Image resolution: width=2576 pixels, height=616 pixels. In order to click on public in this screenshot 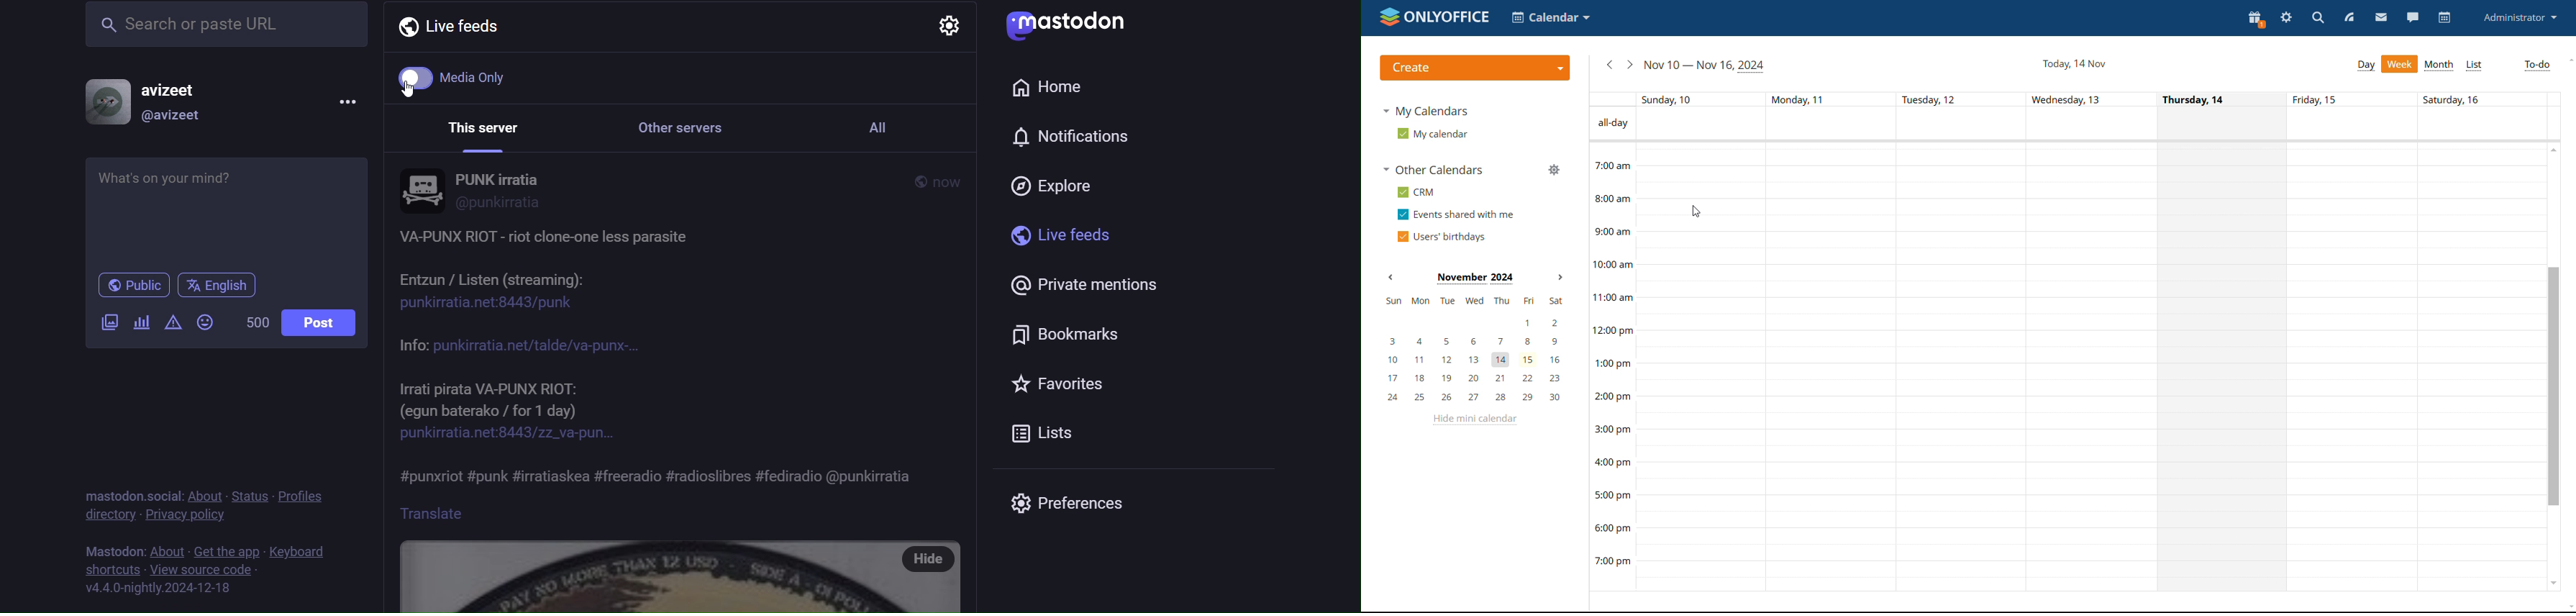, I will do `click(130, 286)`.